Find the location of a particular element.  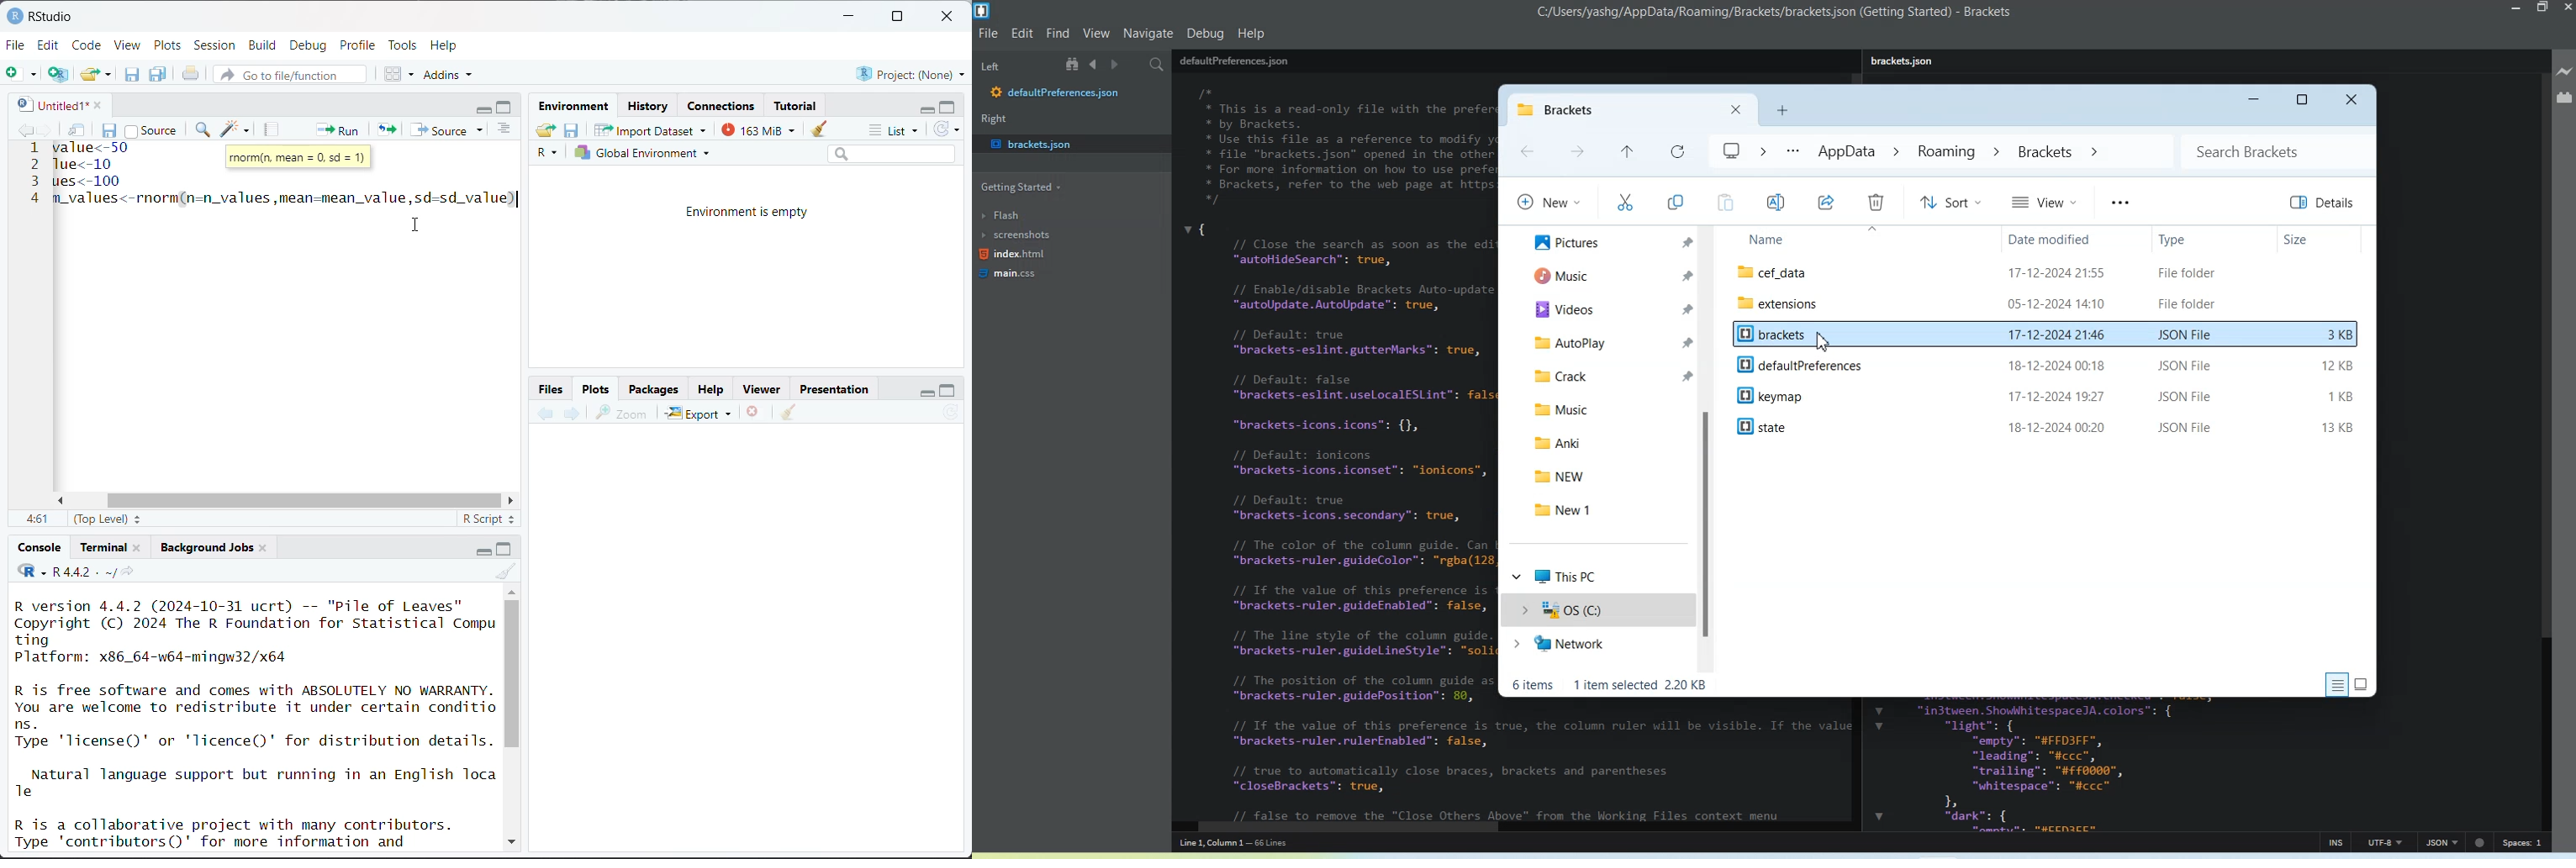

R script is located at coordinates (489, 521).